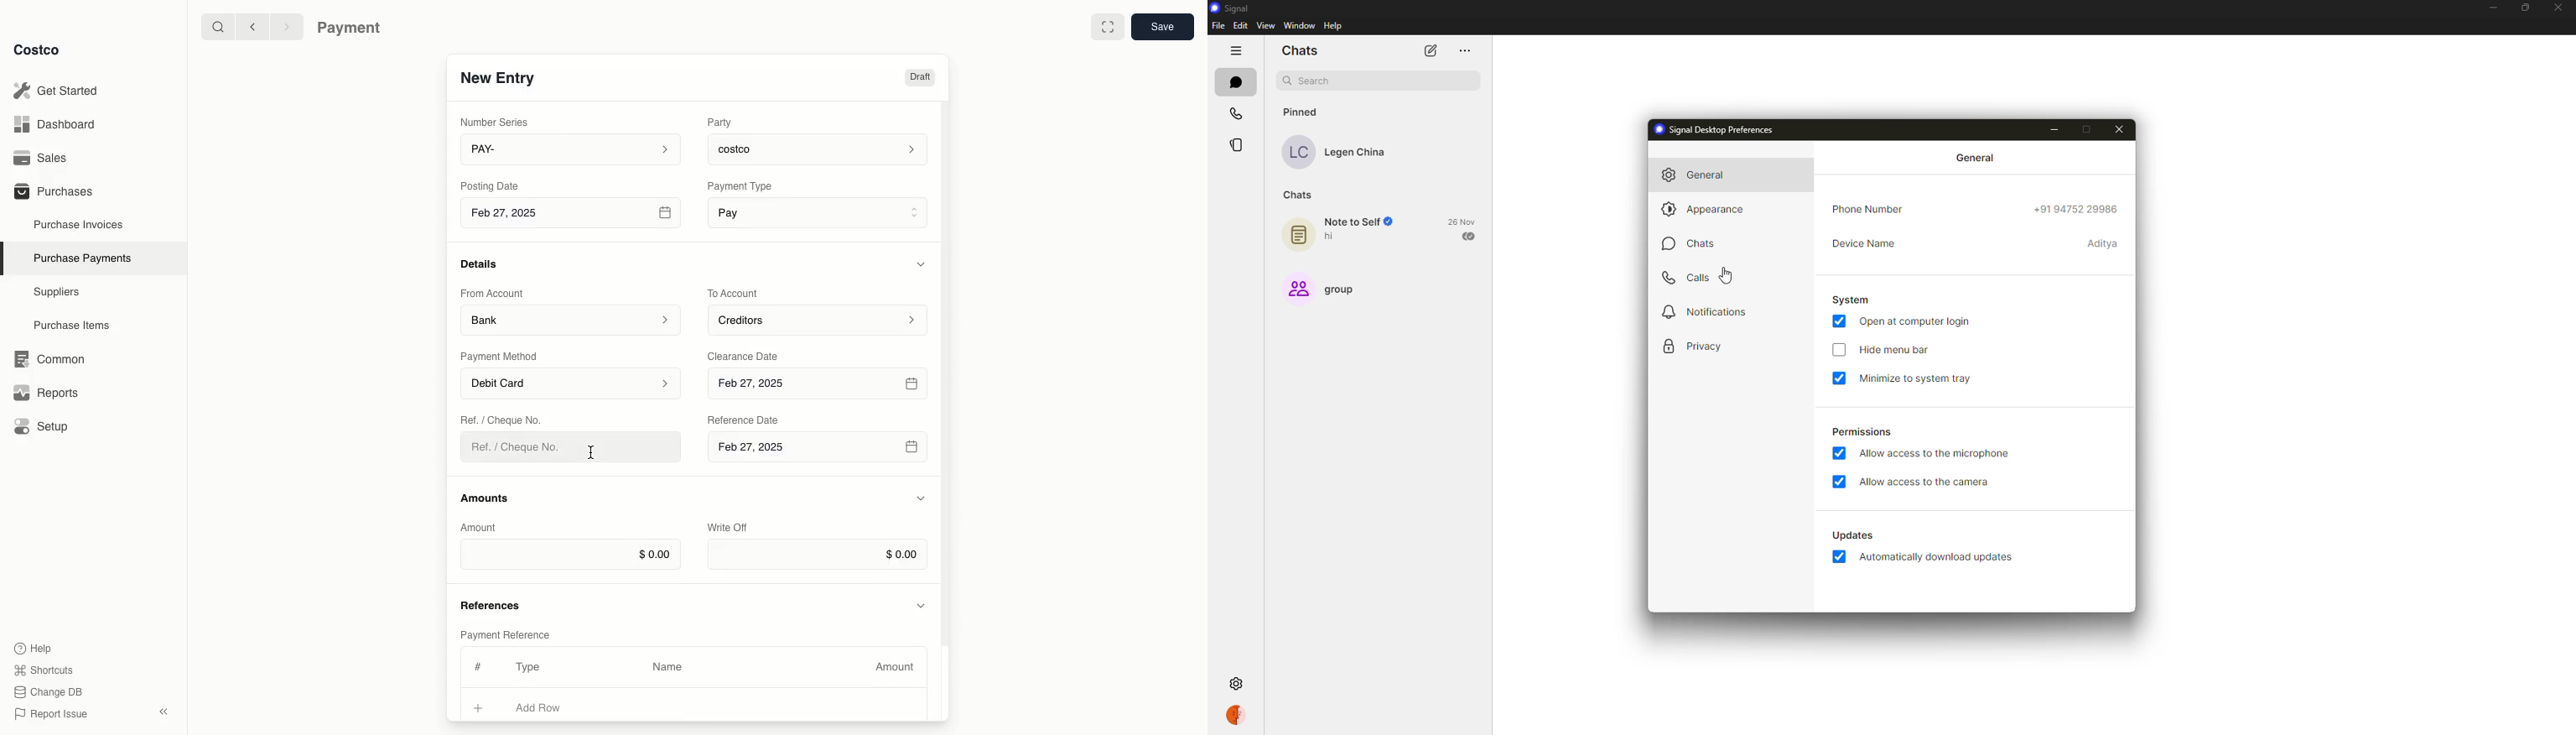 This screenshot has width=2576, height=756. I want to click on phone number, so click(1873, 210).